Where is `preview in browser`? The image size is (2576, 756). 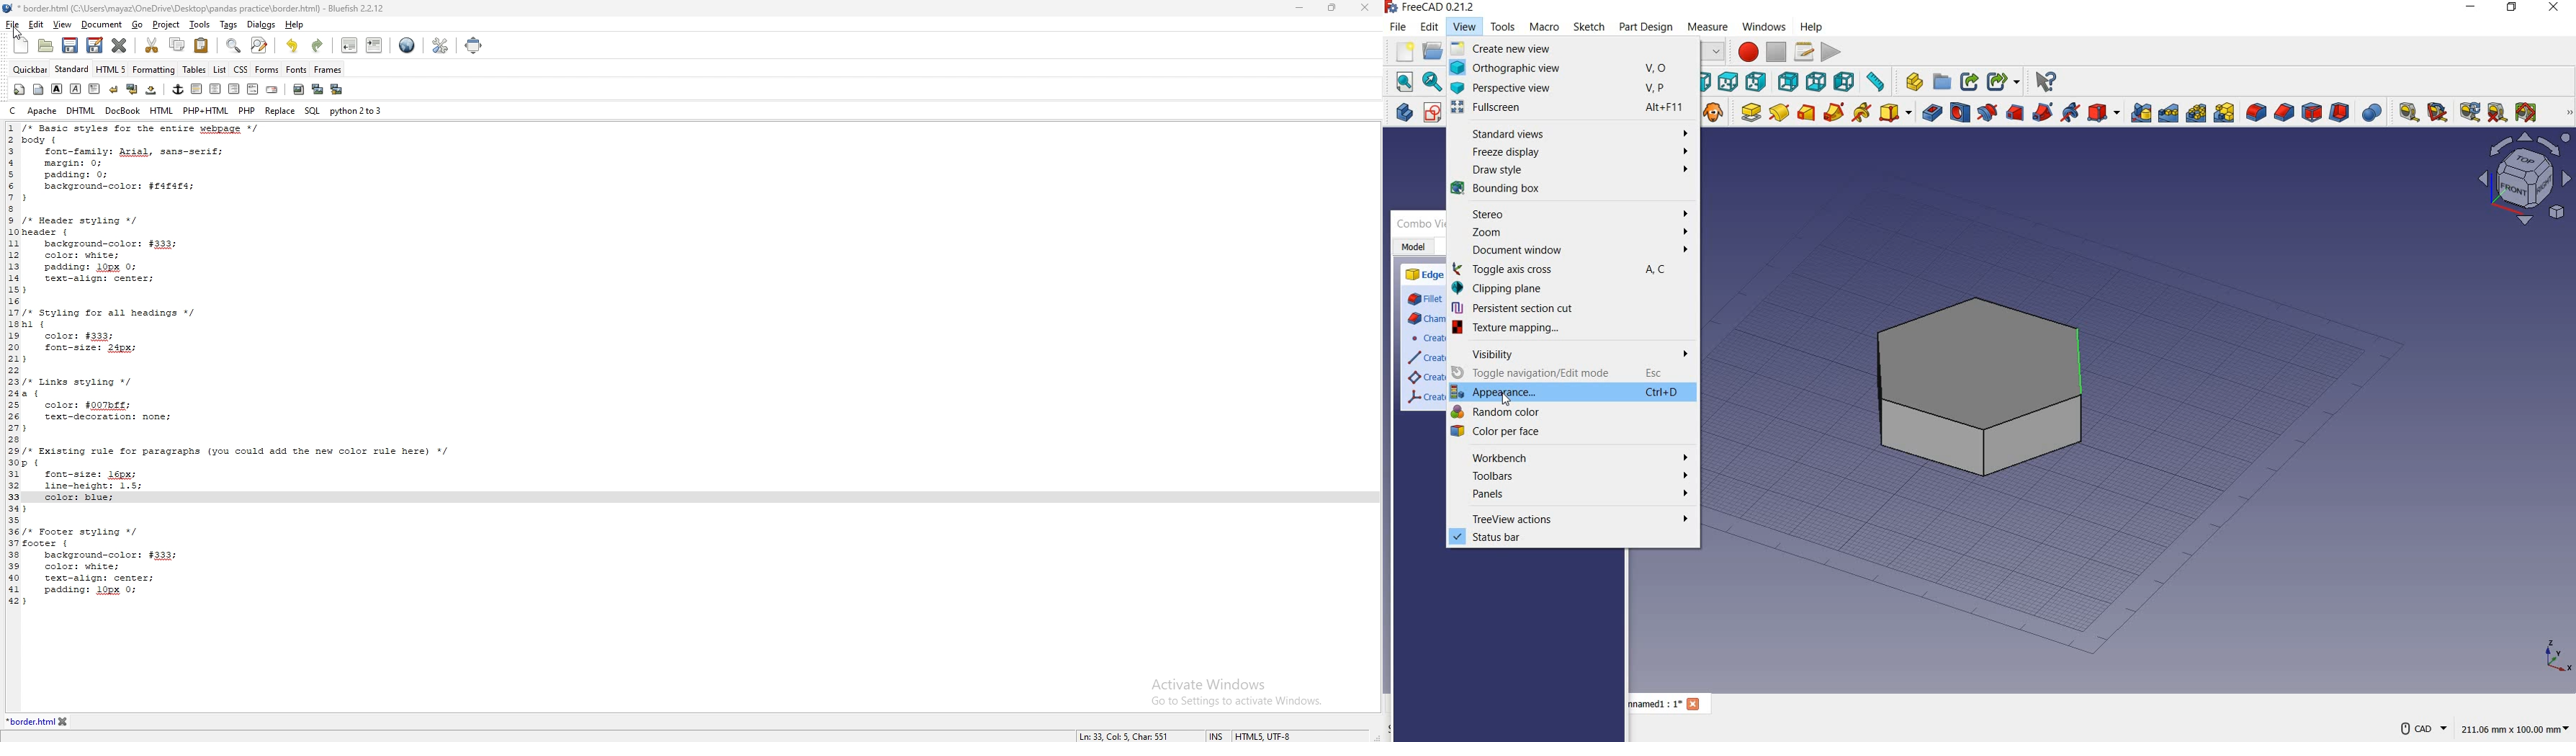 preview in browser is located at coordinates (407, 45).